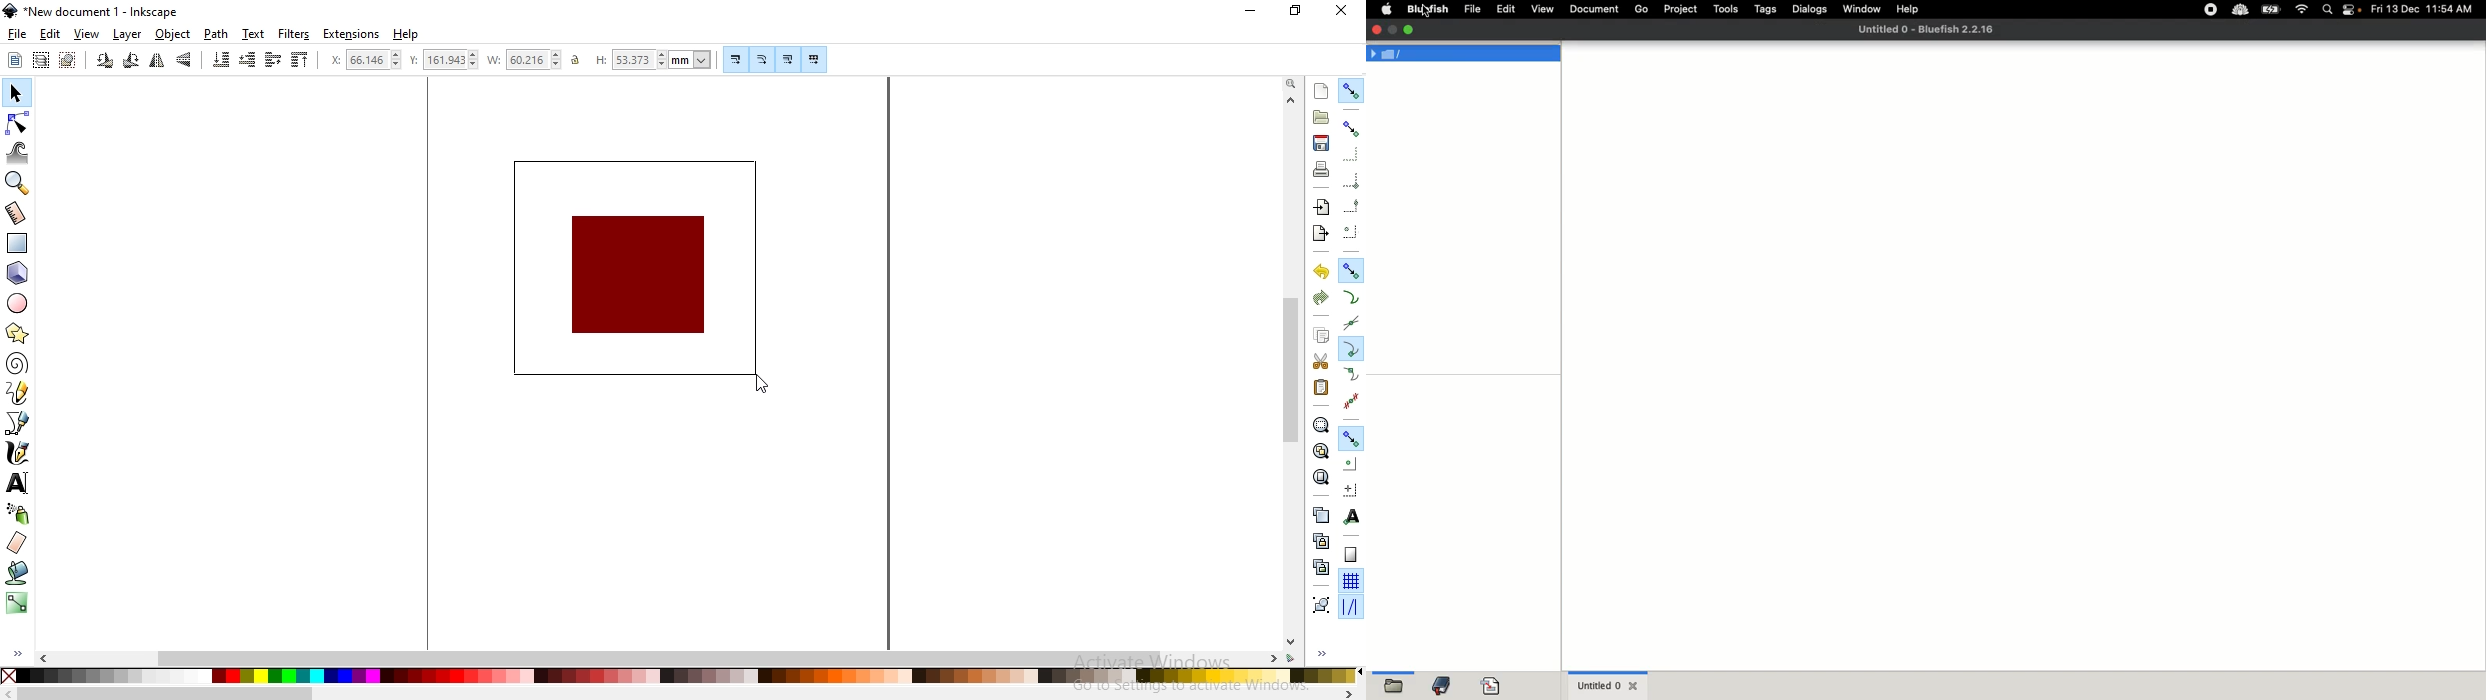 This screenshot has width=2492, height=700. Describe the element at coordinates (17, 214) in the screenshot. I see `measurement tool` at that location.